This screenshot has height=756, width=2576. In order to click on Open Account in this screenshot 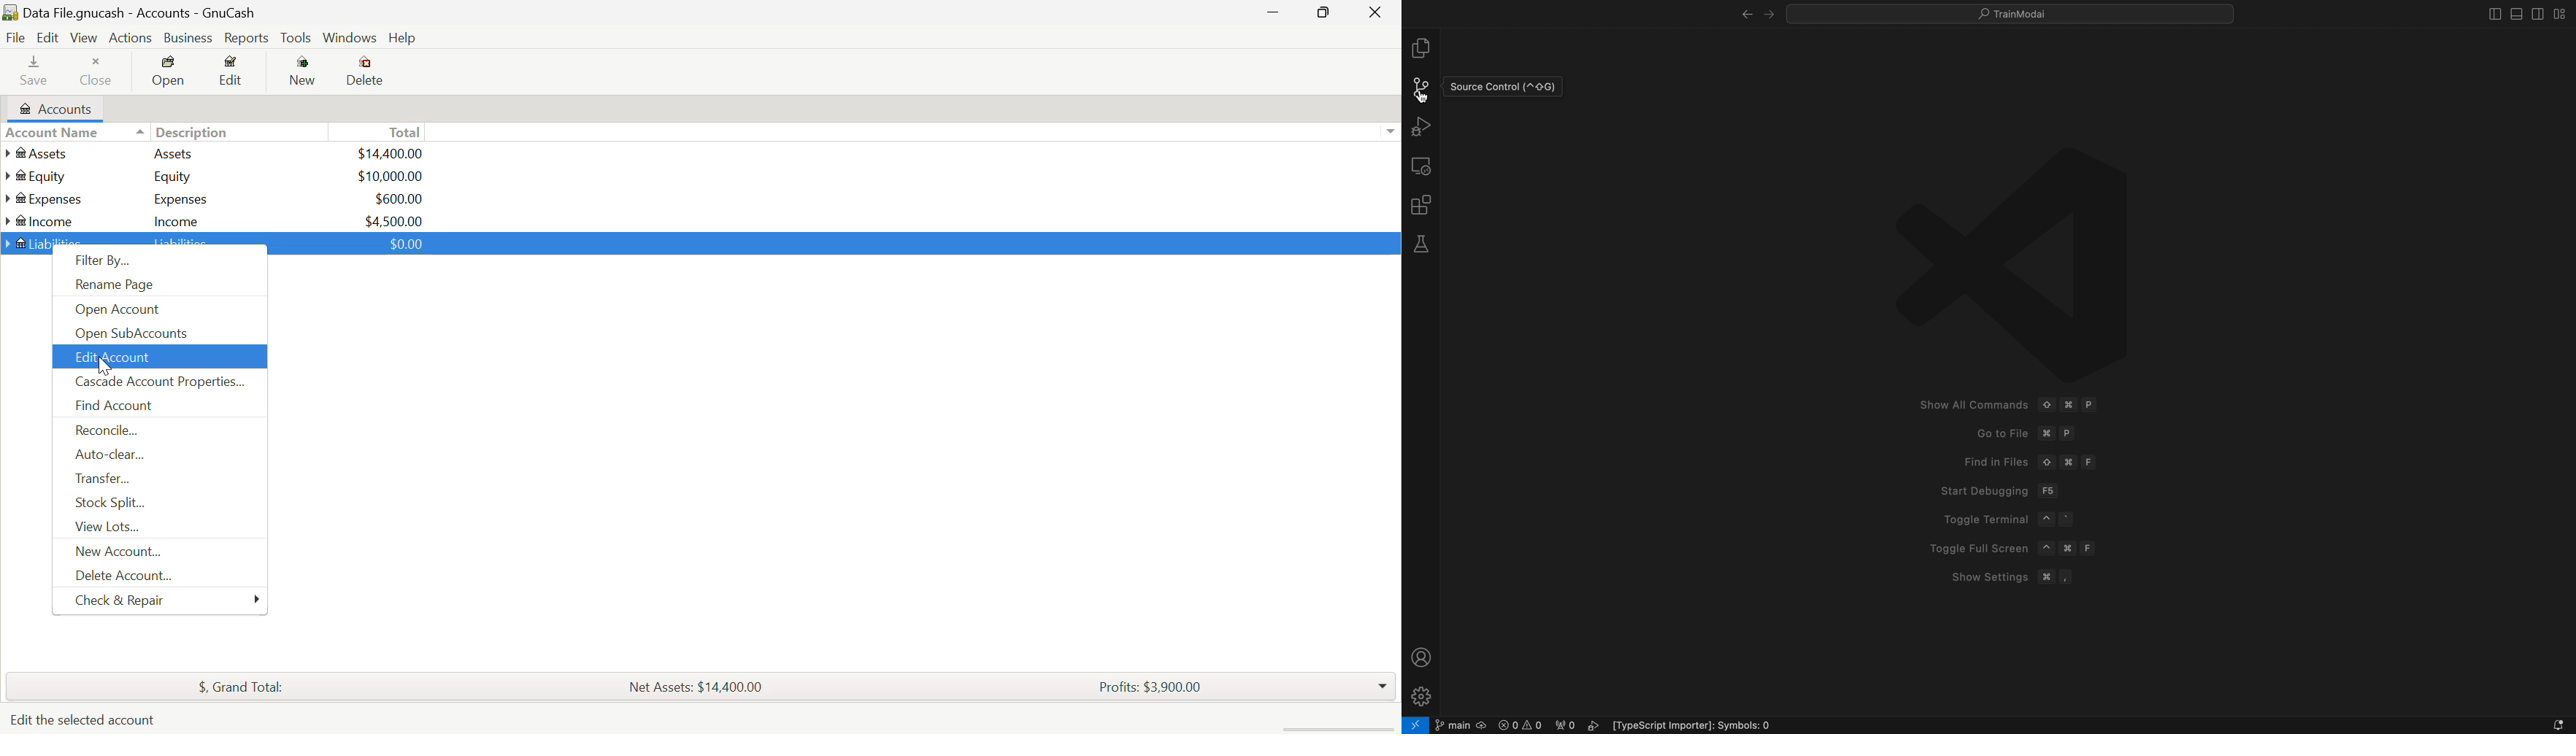, I will do `click(158, 309)`.